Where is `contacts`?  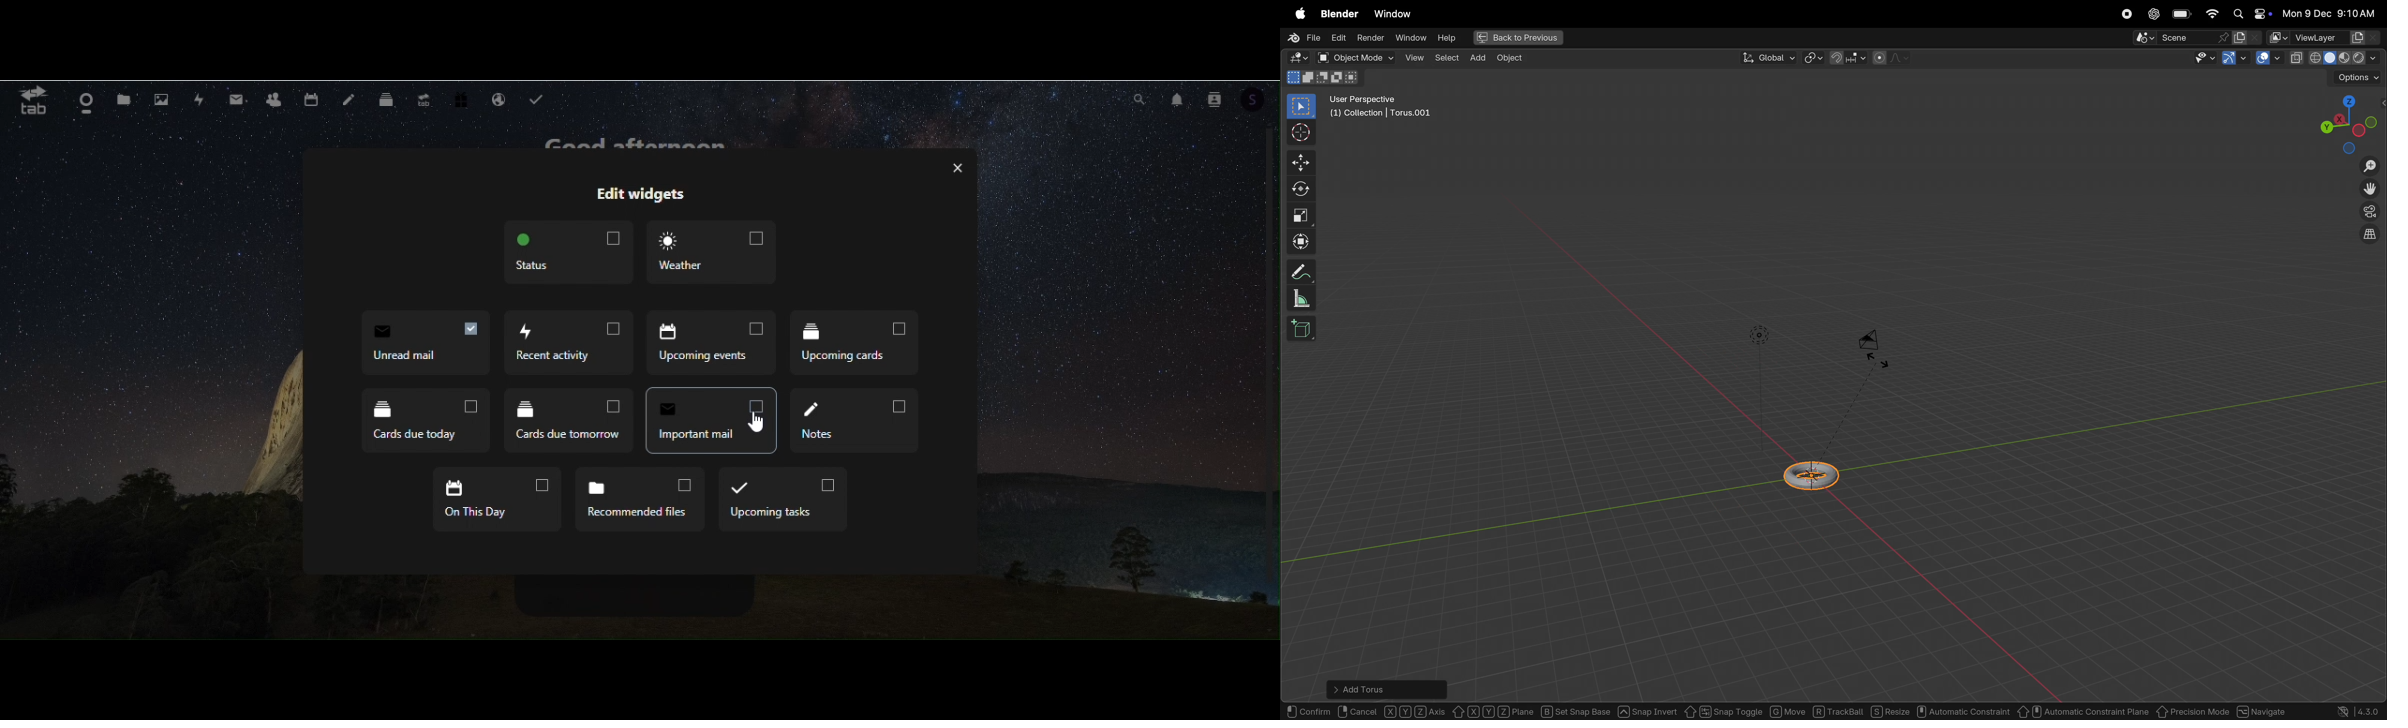 contacts is located at coordinates (274, 100).